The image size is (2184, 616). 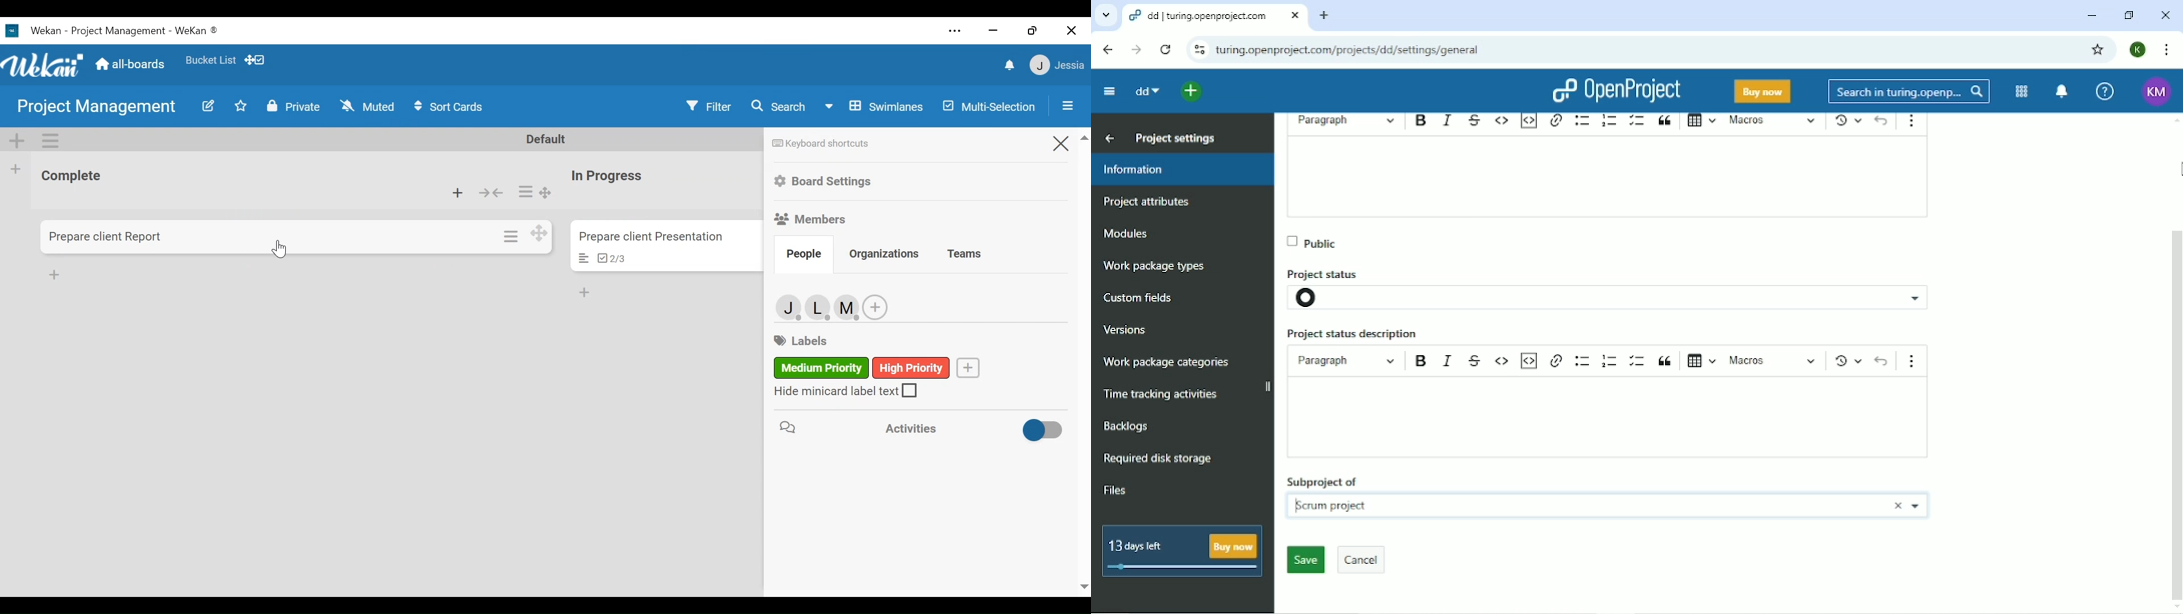 What do you see at coordinates (824, 182) in the screenshot?
I see `Board Settings` at bounding box center [824, 182].